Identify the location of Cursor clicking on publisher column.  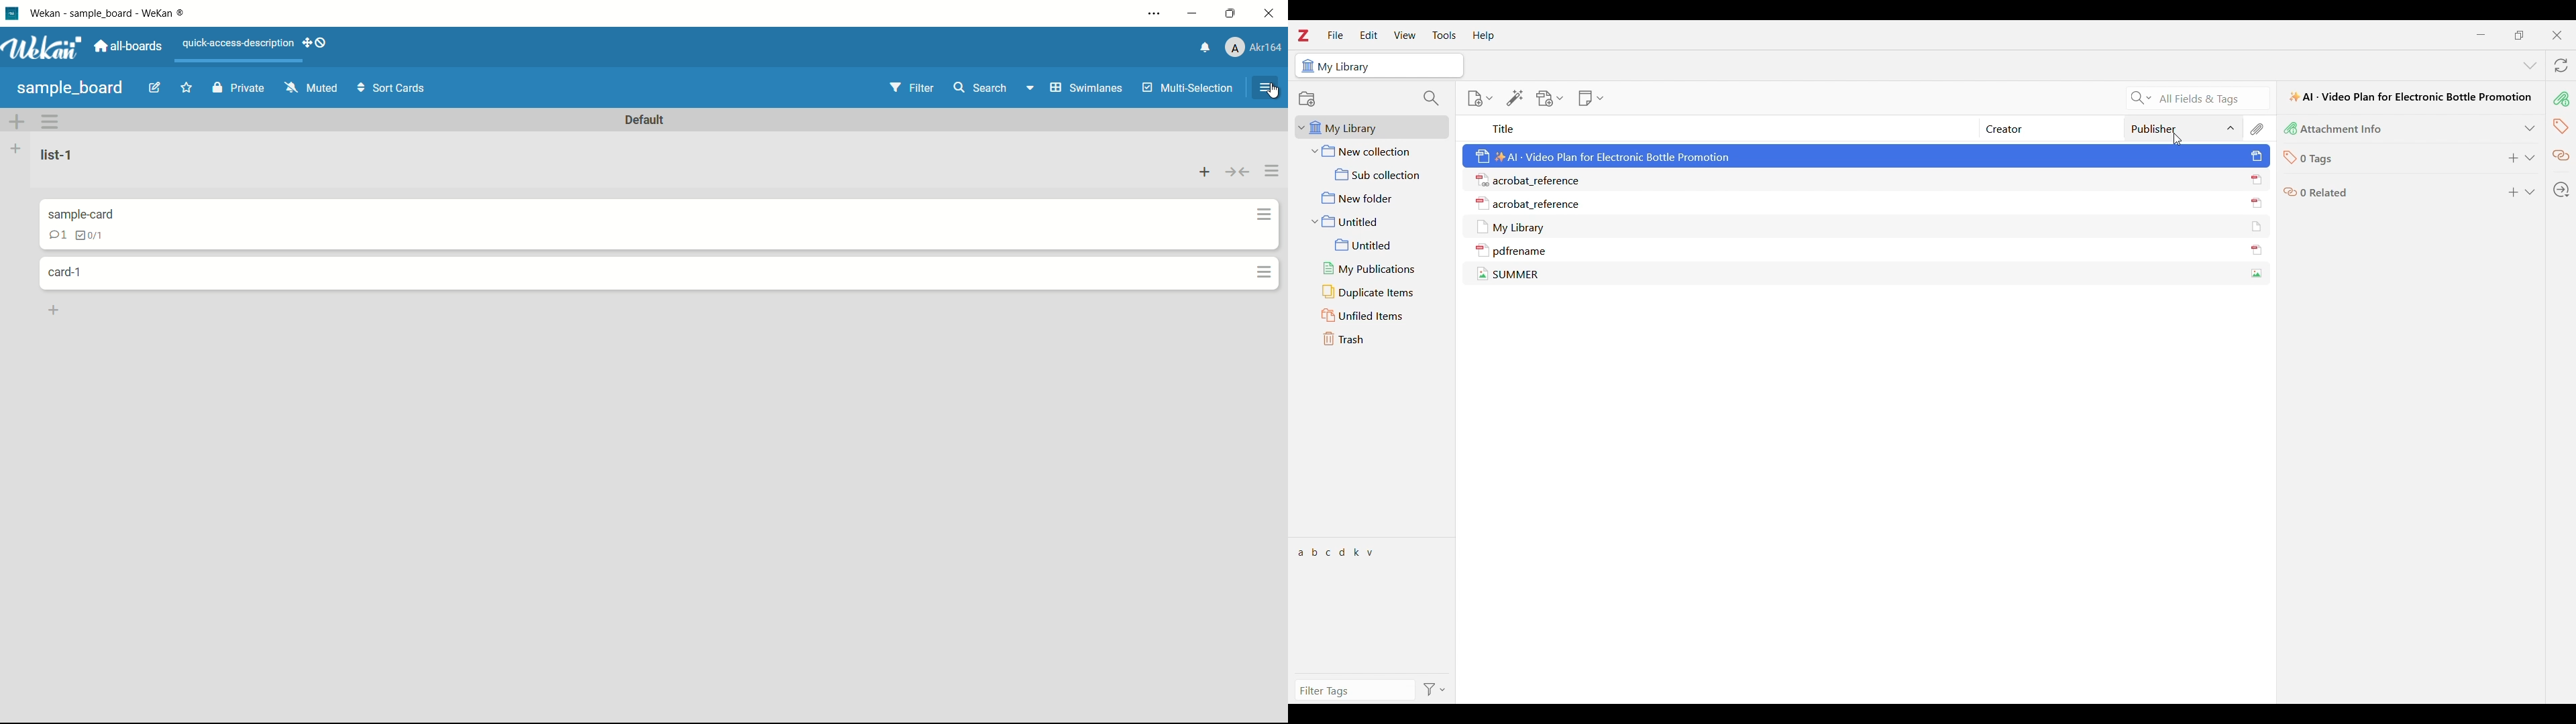
(2178, 139).